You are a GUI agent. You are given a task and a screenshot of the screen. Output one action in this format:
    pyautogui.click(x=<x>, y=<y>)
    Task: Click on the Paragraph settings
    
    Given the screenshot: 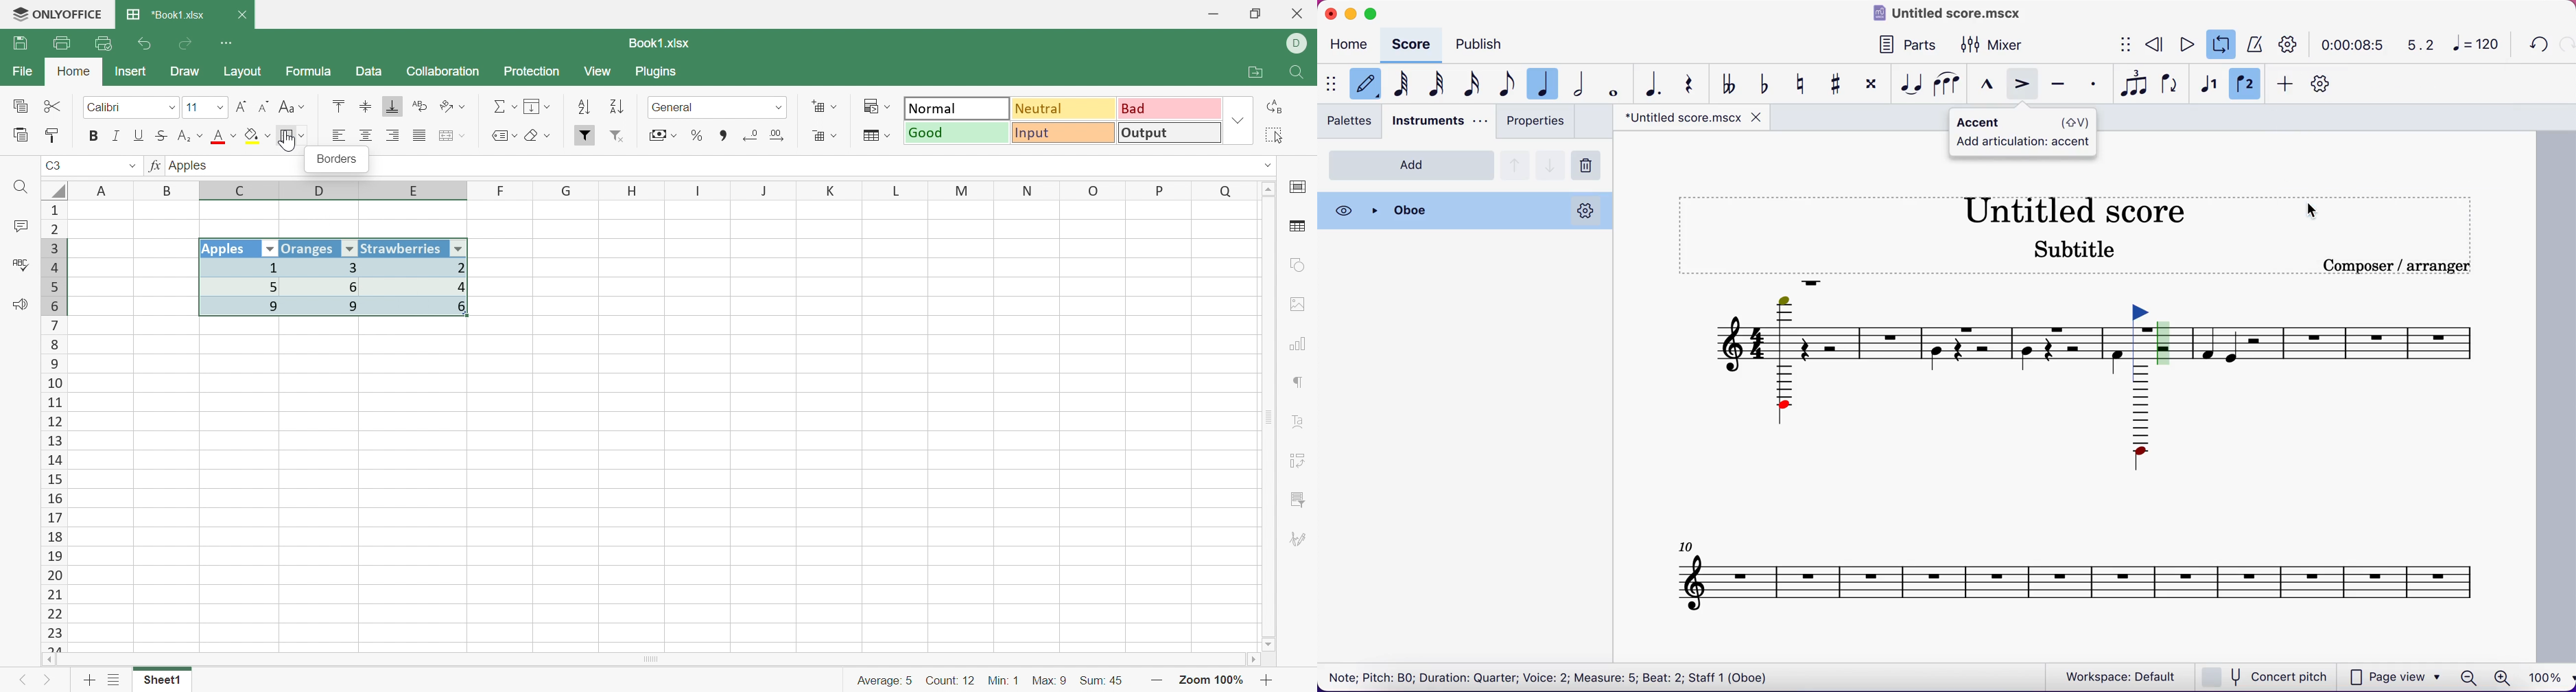 What is the action you would take?
    pyautogui.click(x=1300, y=384)
    